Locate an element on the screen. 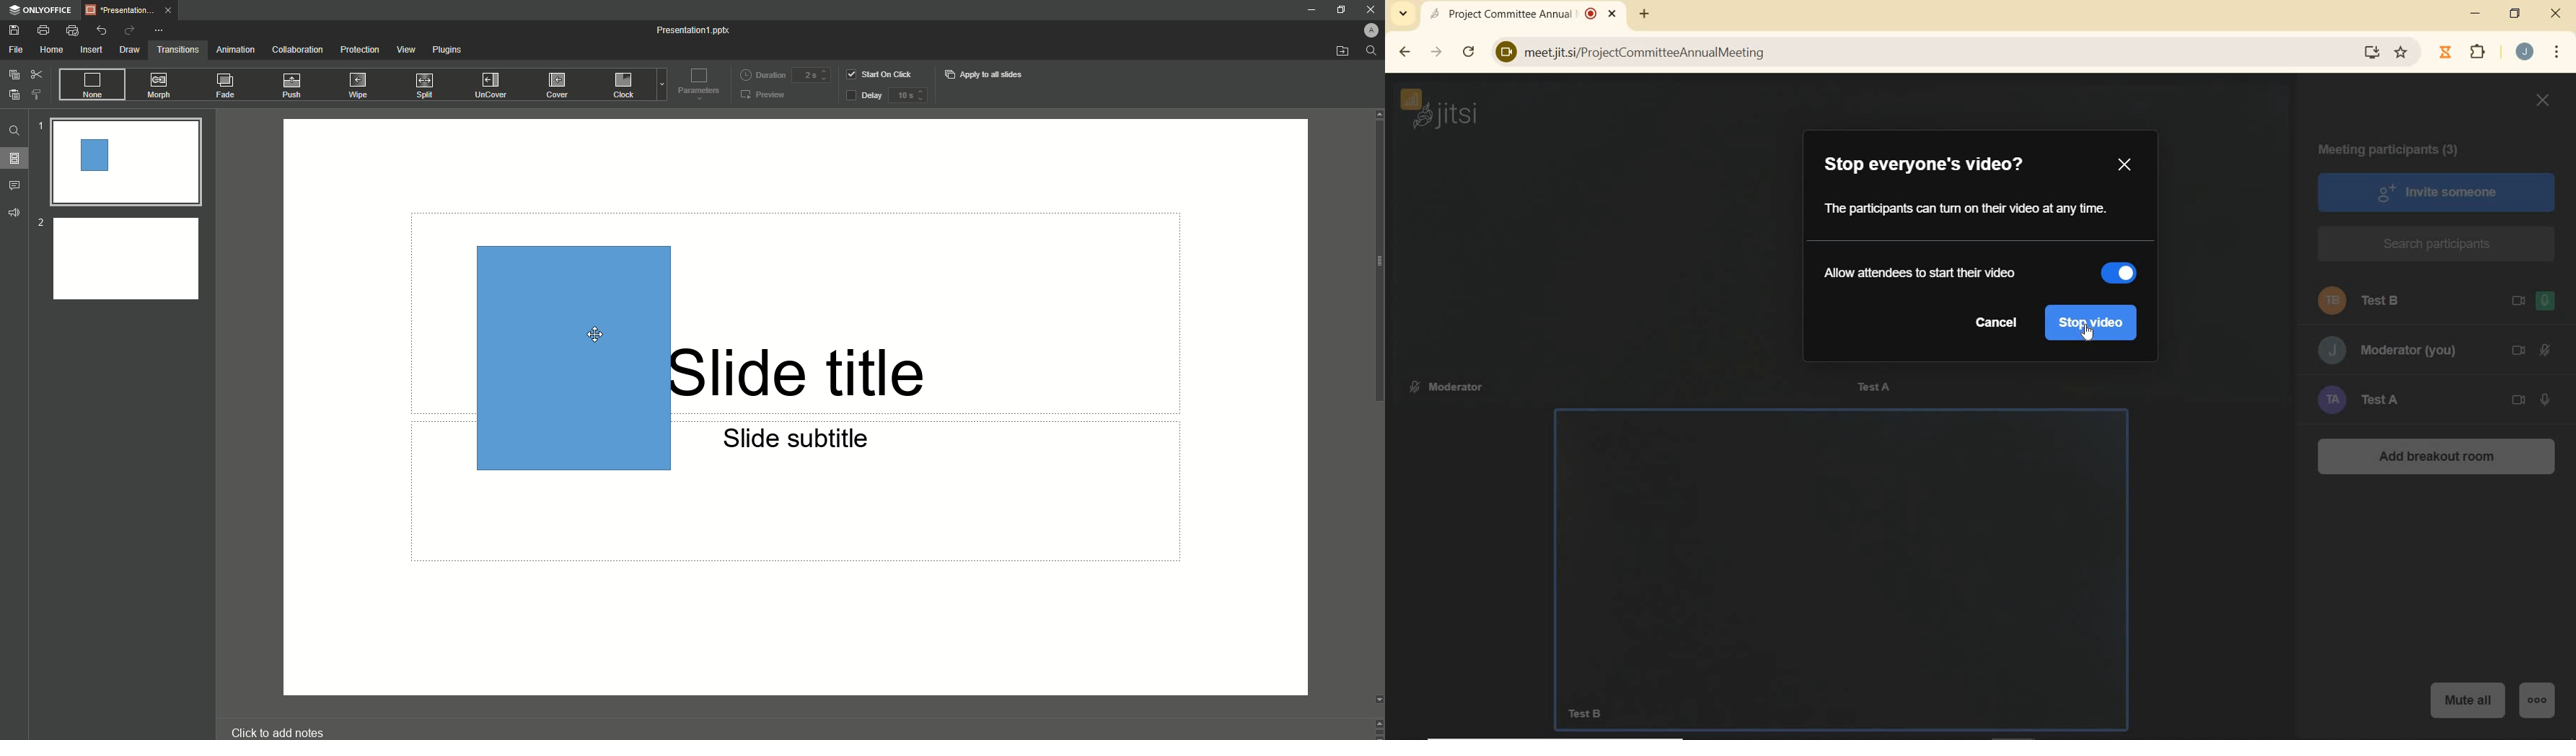 The image size is (2576, 756). Test B camera is located at coordinates (1842, 550).